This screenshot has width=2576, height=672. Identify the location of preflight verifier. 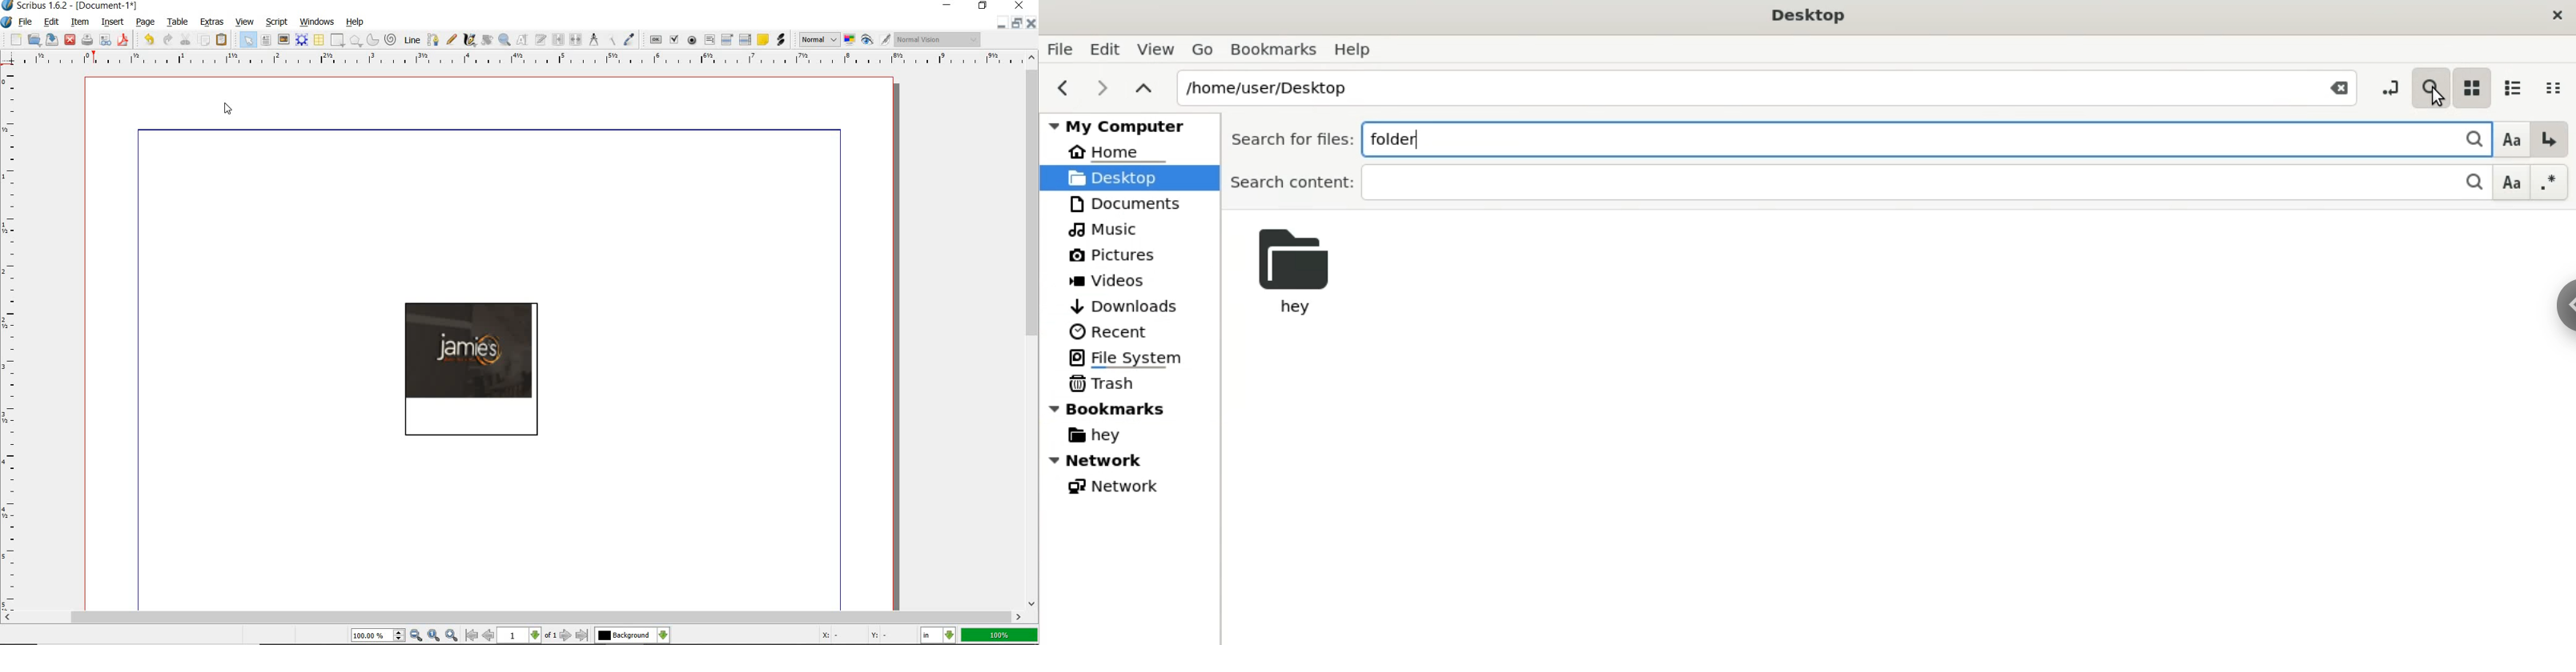
(105, 41).